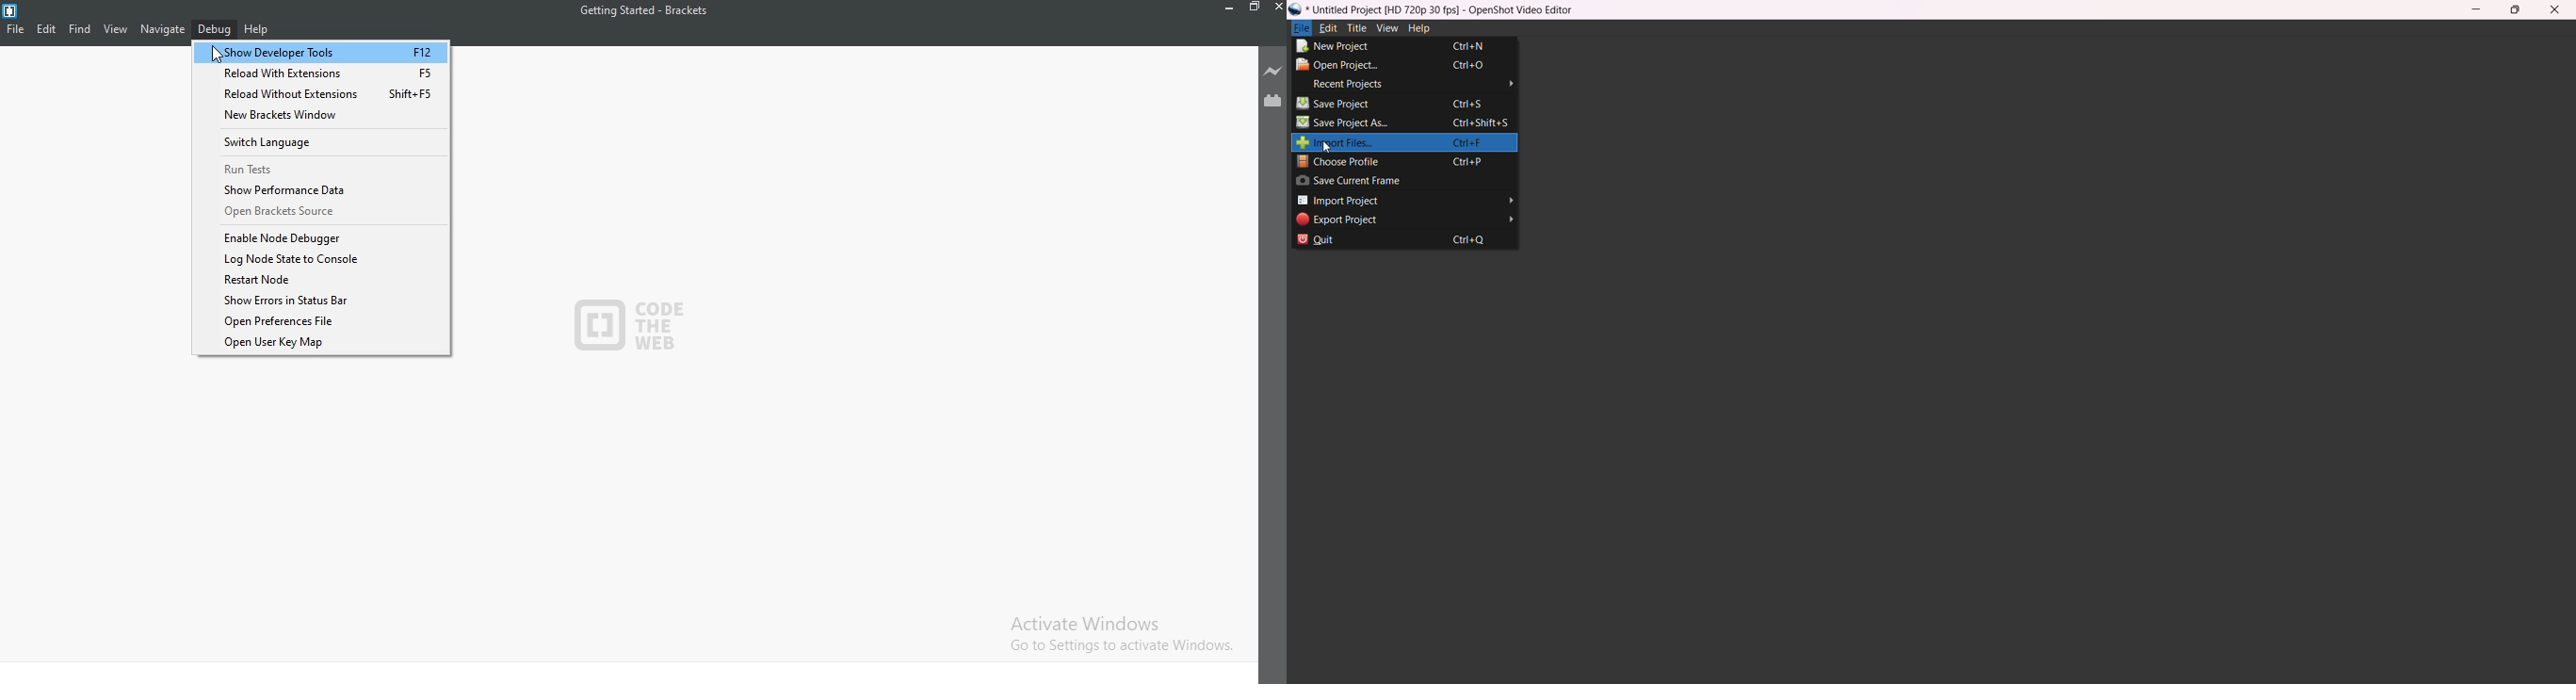 This screenshot has height=700, width=2576. Describe the element at coordinates (321, 51) in the screenshot. I see `` at that location.